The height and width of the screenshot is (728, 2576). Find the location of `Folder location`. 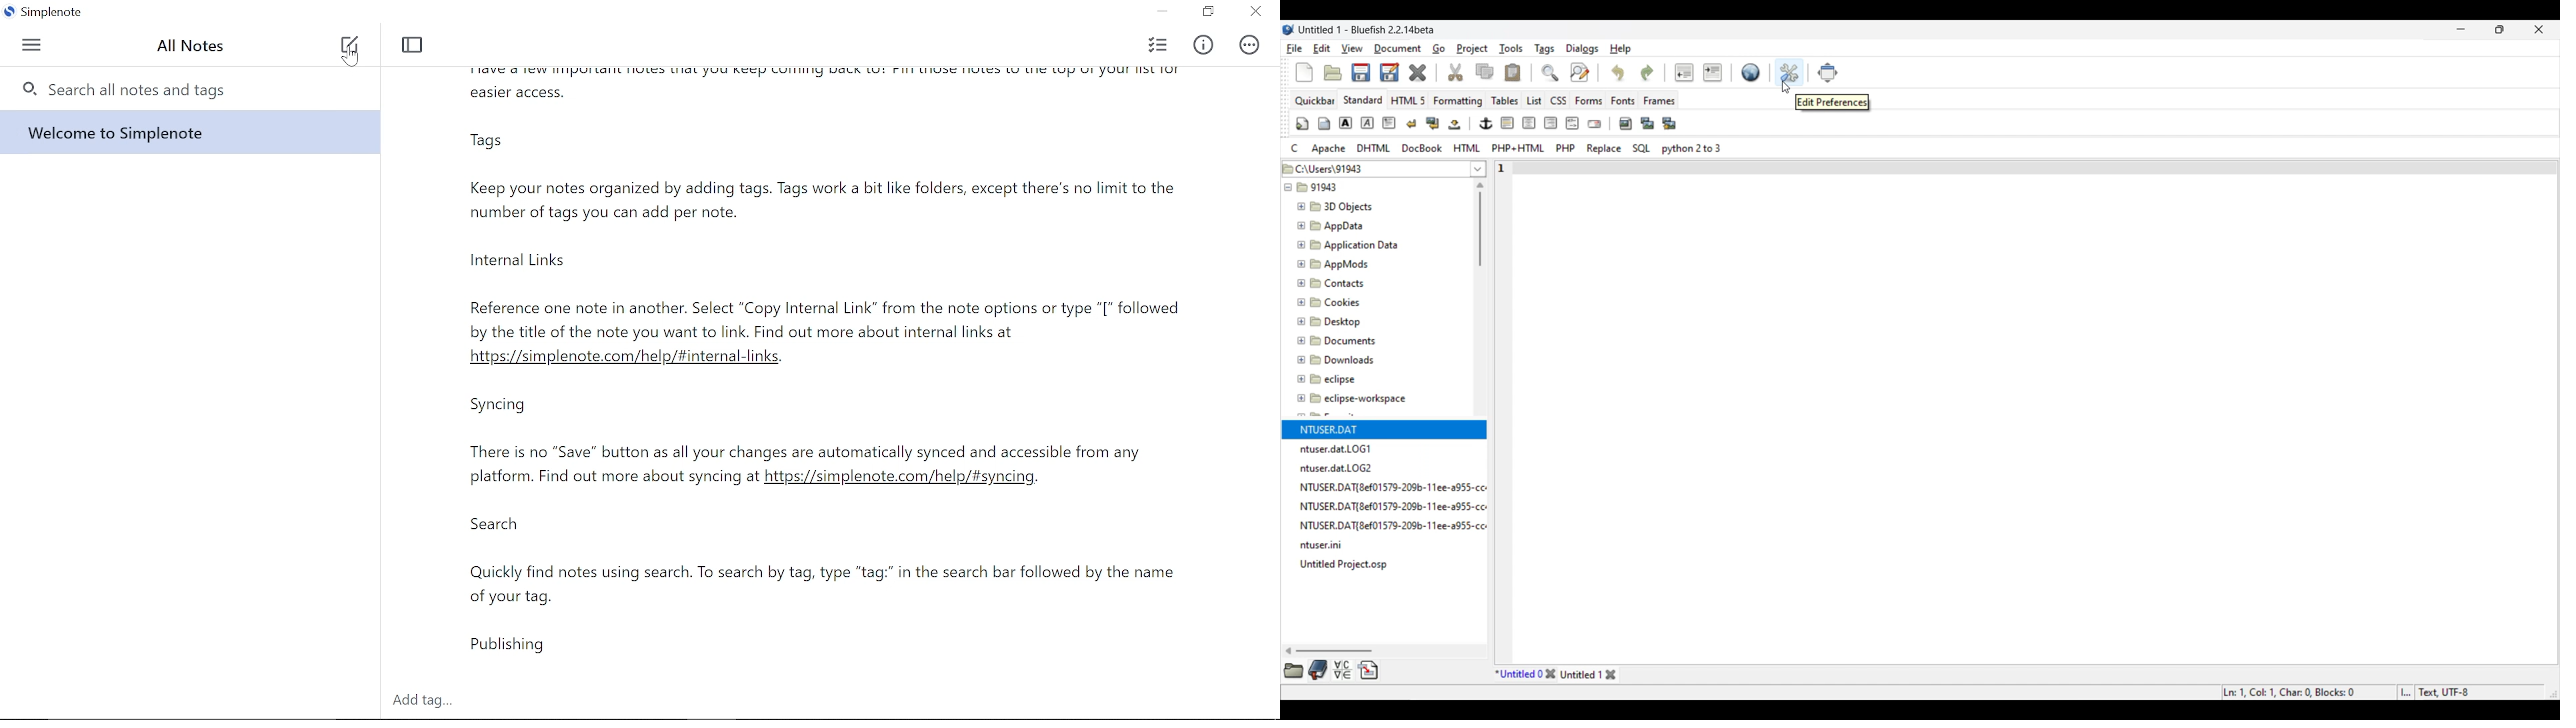

Folder location is located at coordinates (1374, 166).